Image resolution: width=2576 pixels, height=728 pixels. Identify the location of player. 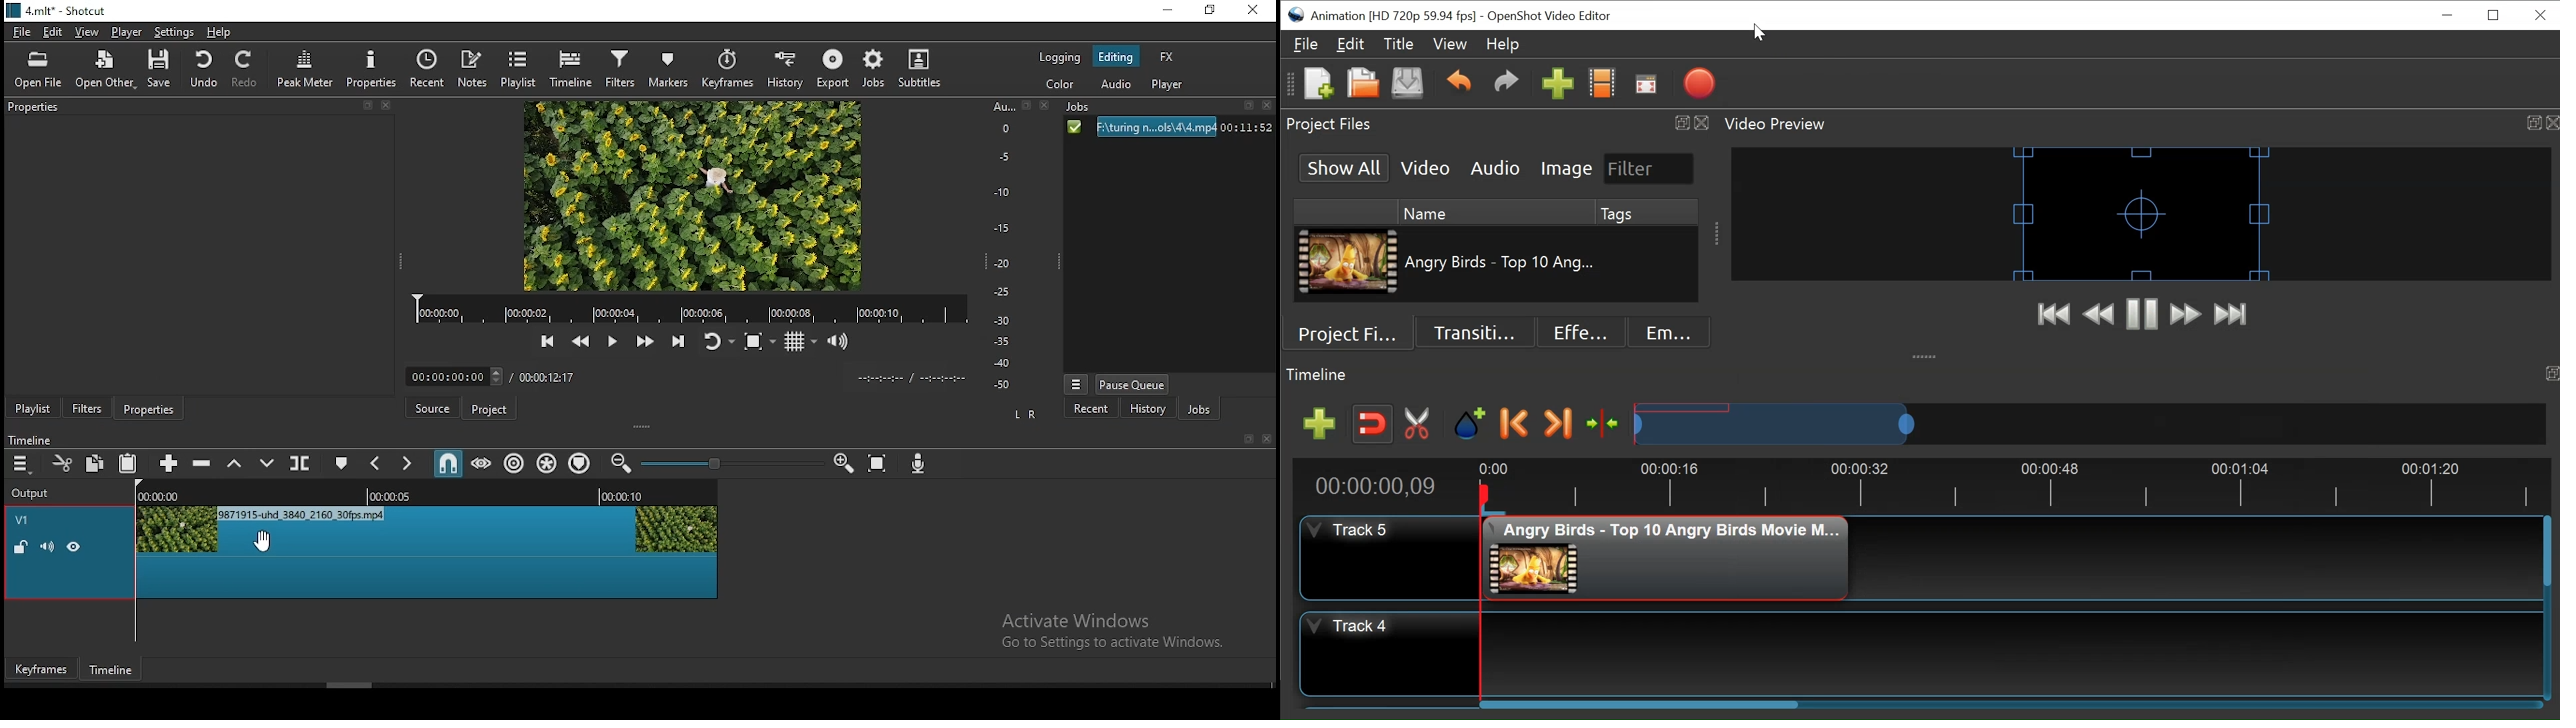
(126, 31).